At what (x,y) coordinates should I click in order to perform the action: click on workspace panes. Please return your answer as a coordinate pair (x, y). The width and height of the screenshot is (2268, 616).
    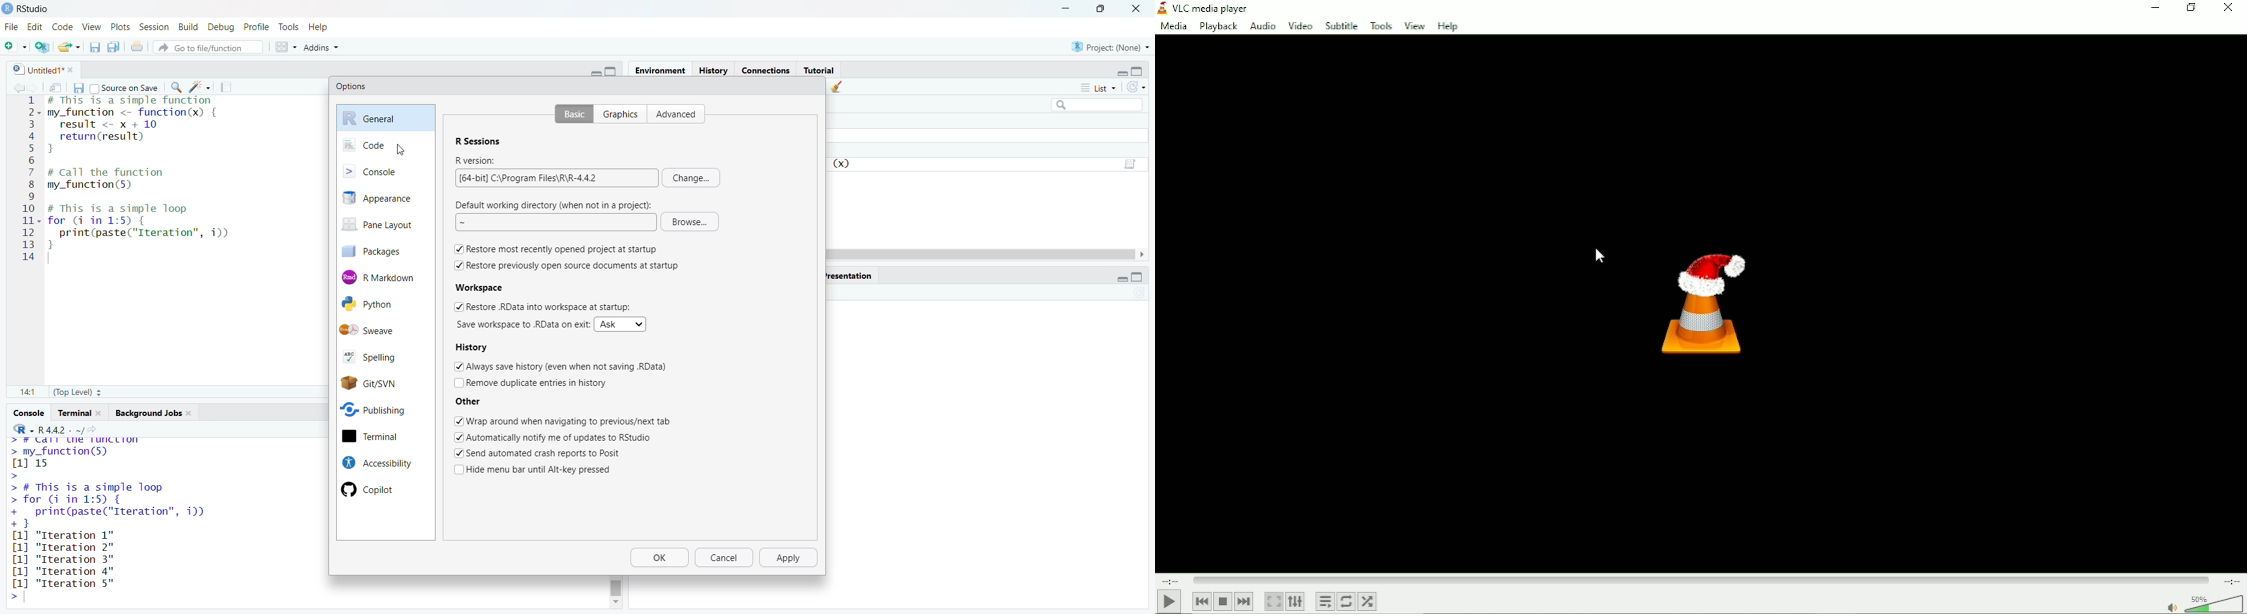
    Looking at the image, I should click on (285, 46).